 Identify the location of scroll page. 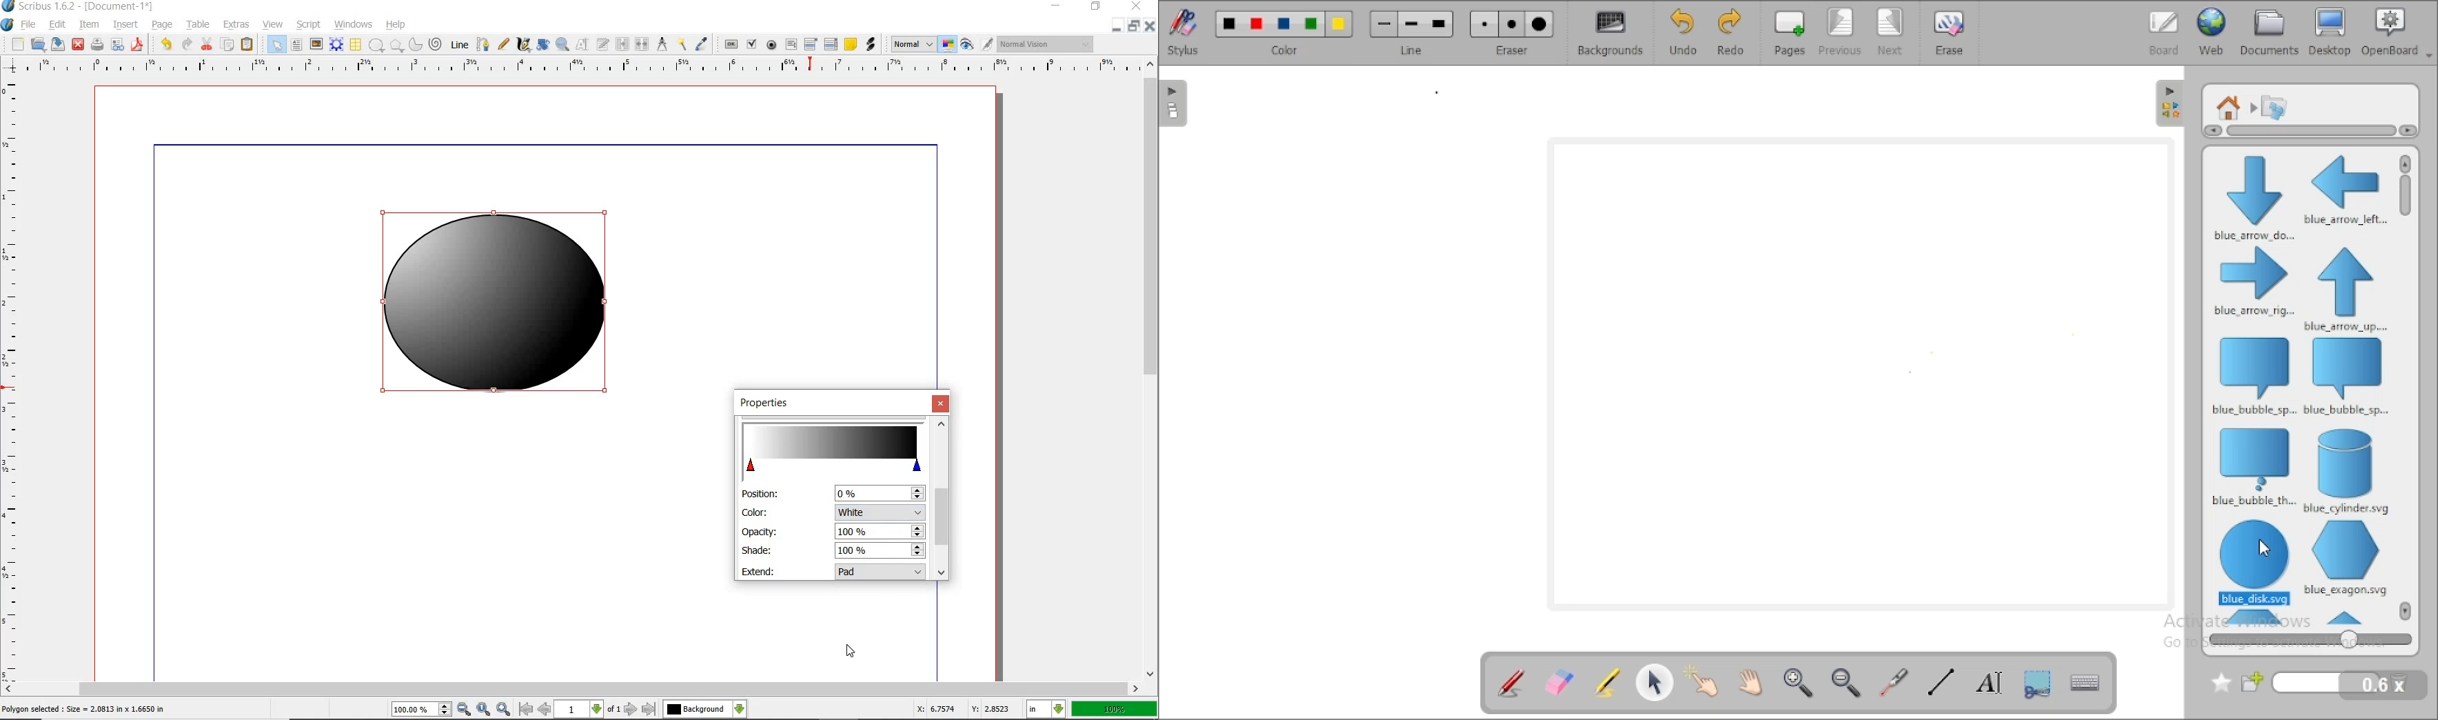
(1751, 680).